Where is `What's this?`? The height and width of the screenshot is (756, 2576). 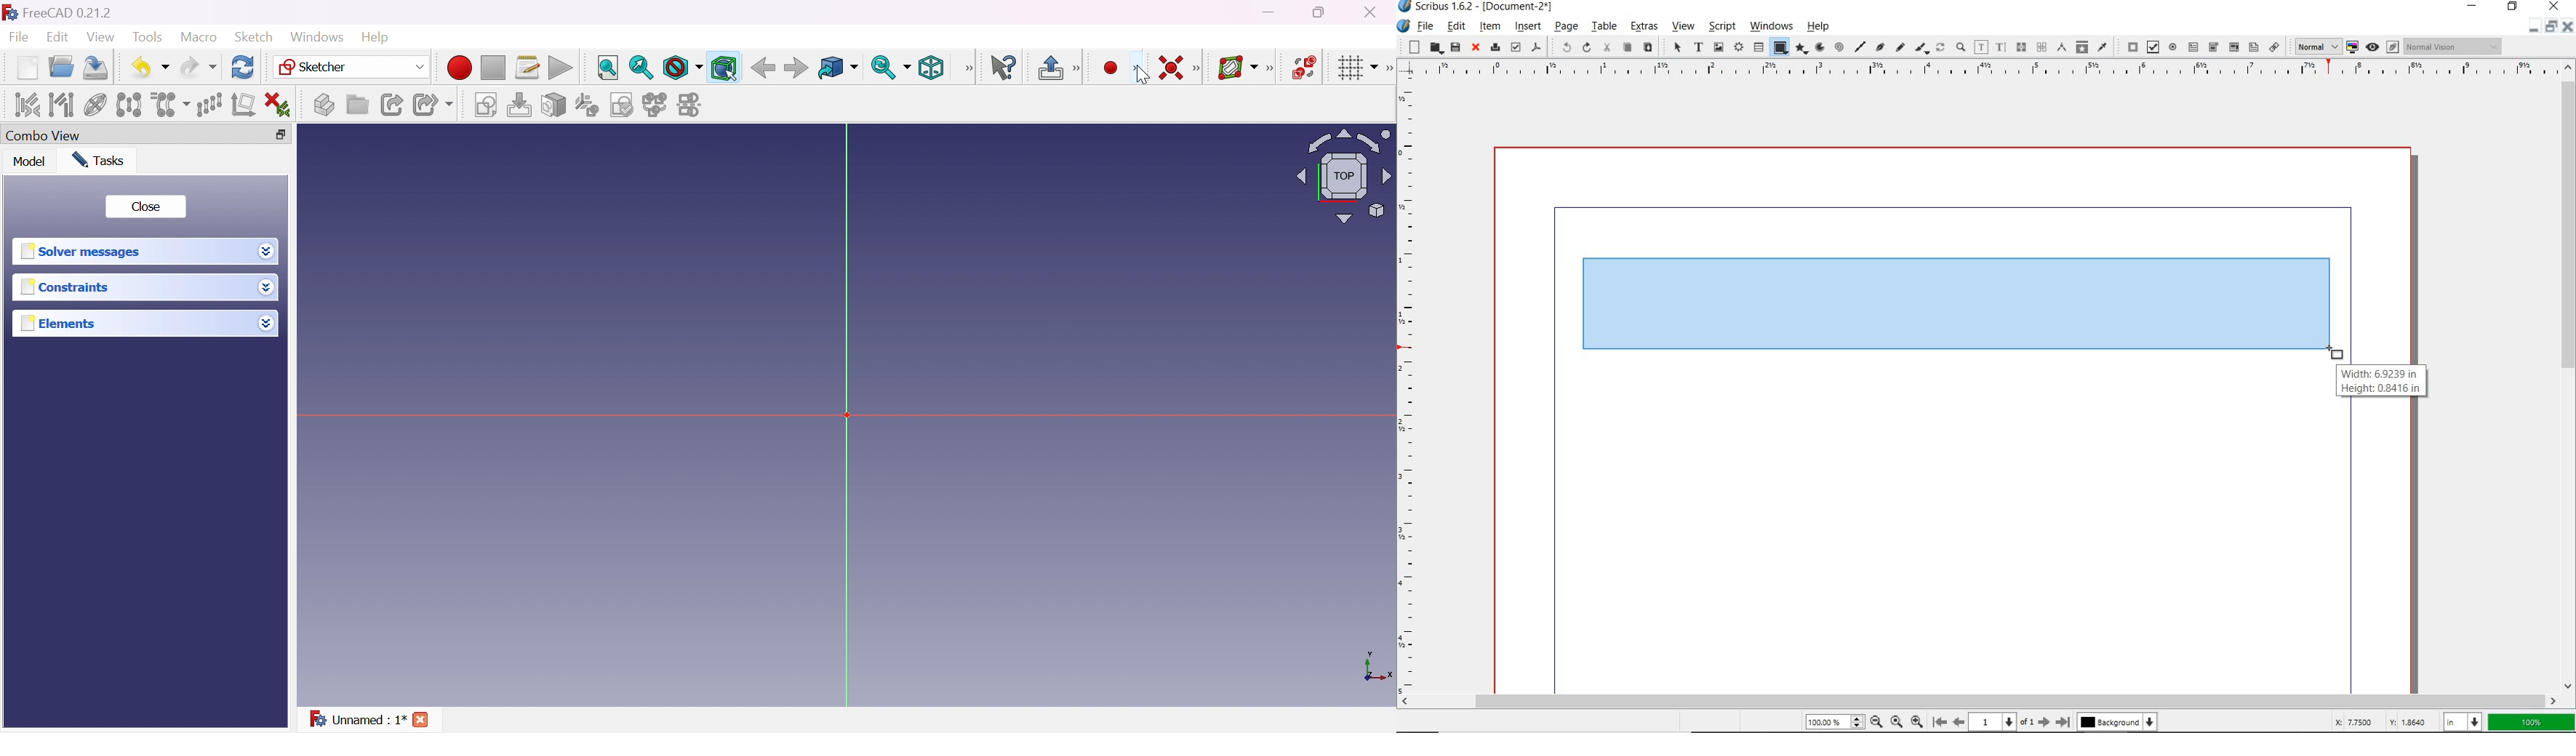
What's this? is located at coordinates (1001, 68).